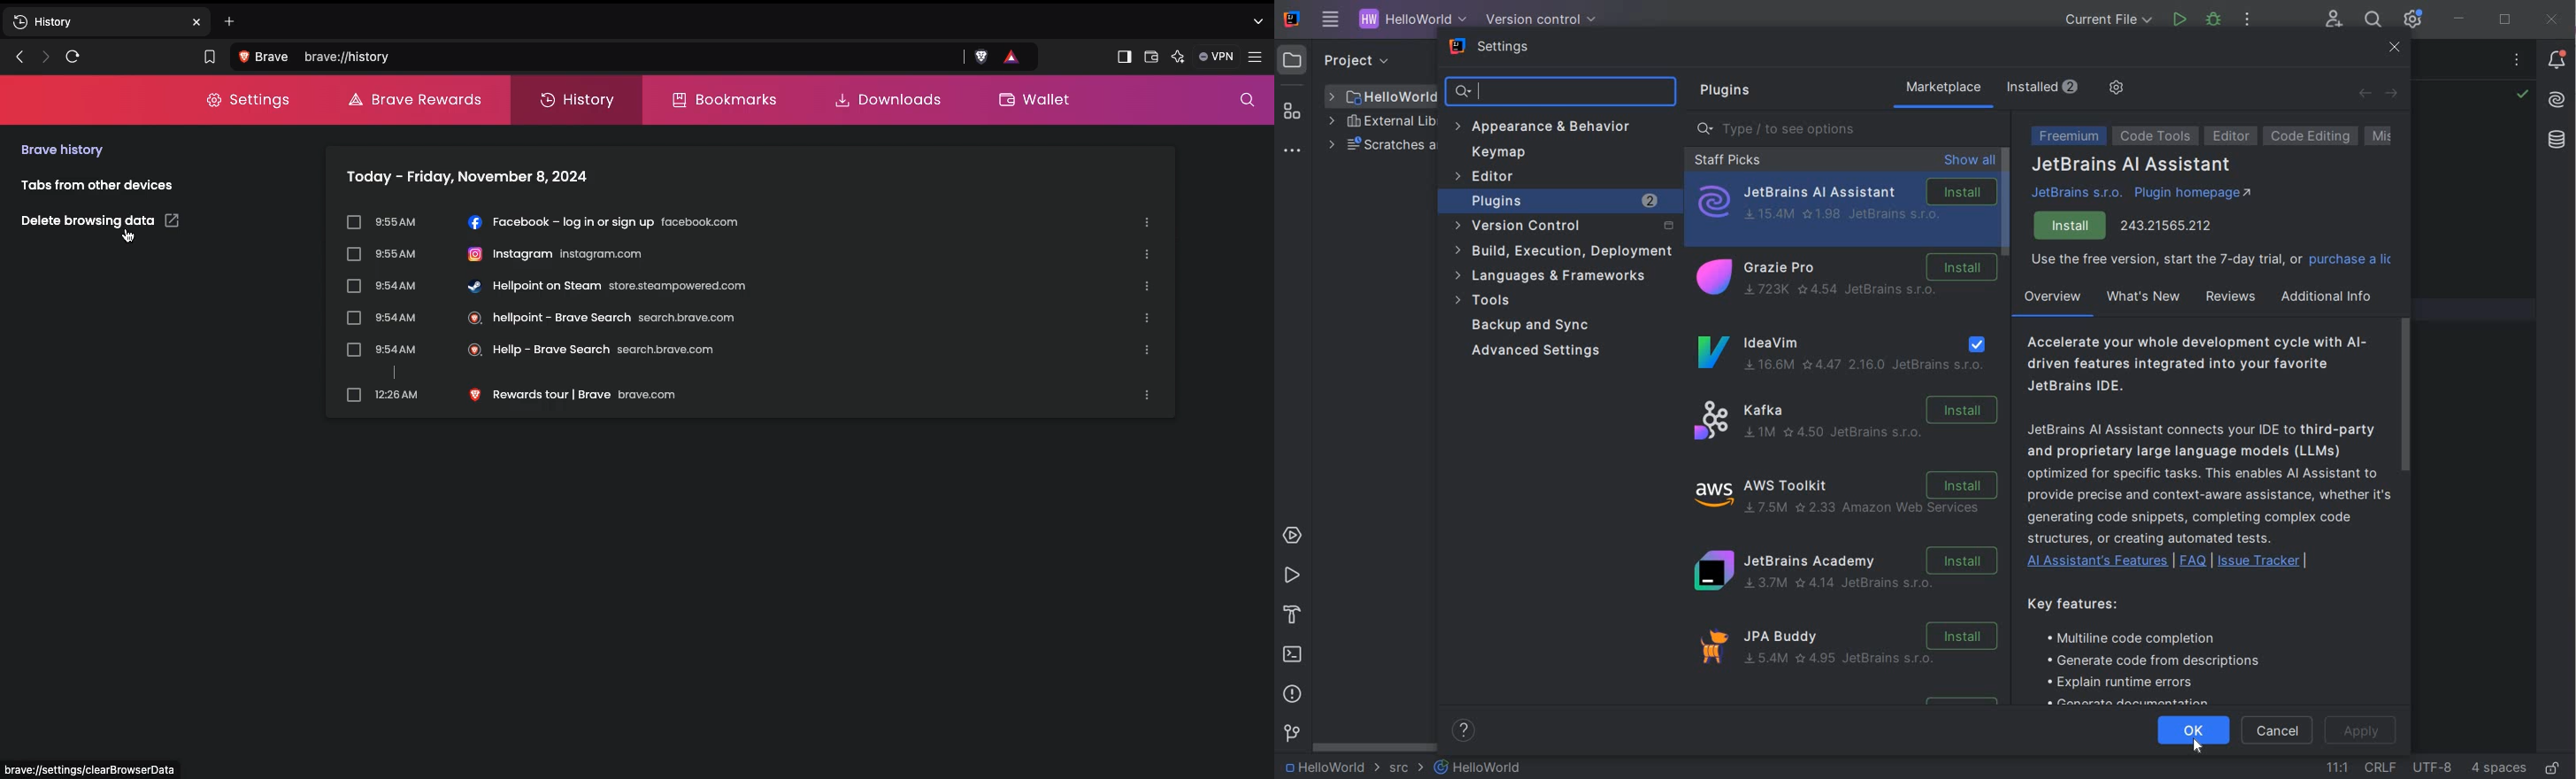 The width and height of the screenshot is (2576, 784). Describe the element at coordinates (1407, 769) in the screenshot. I see `SRC` at that location.